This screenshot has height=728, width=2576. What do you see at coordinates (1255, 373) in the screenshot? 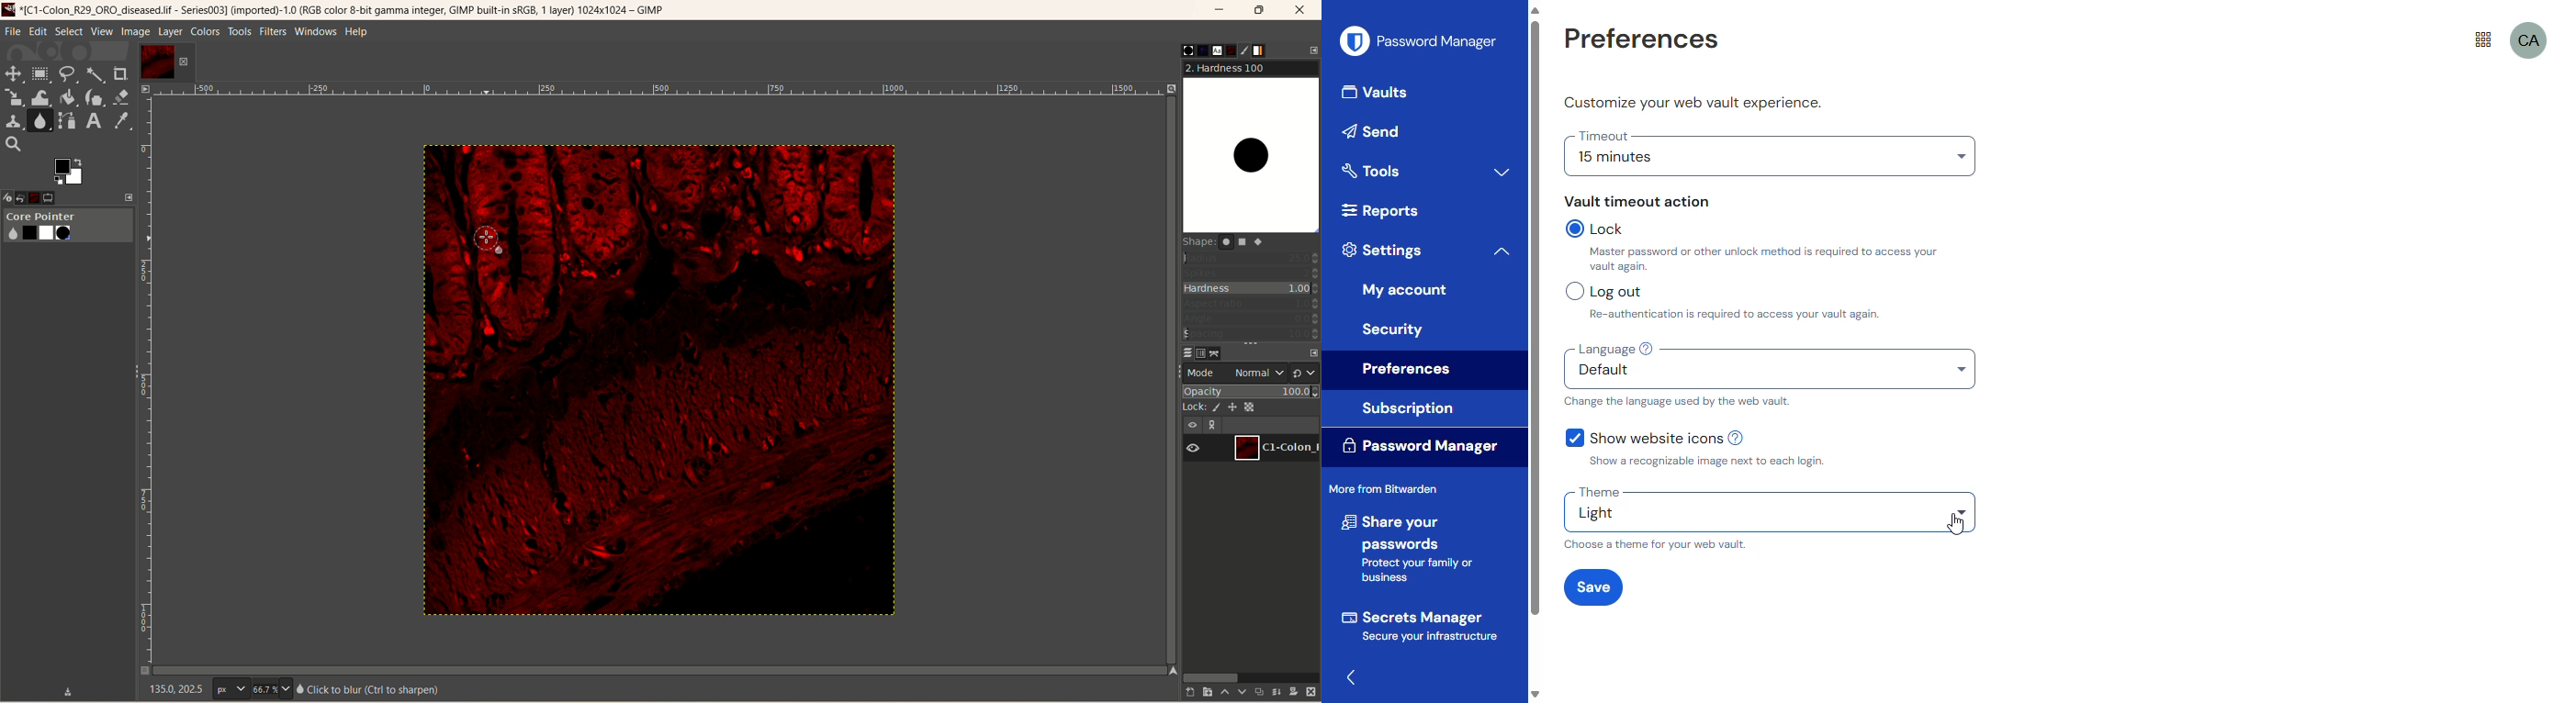
I see `normal` at bounding box center [1255, 373].